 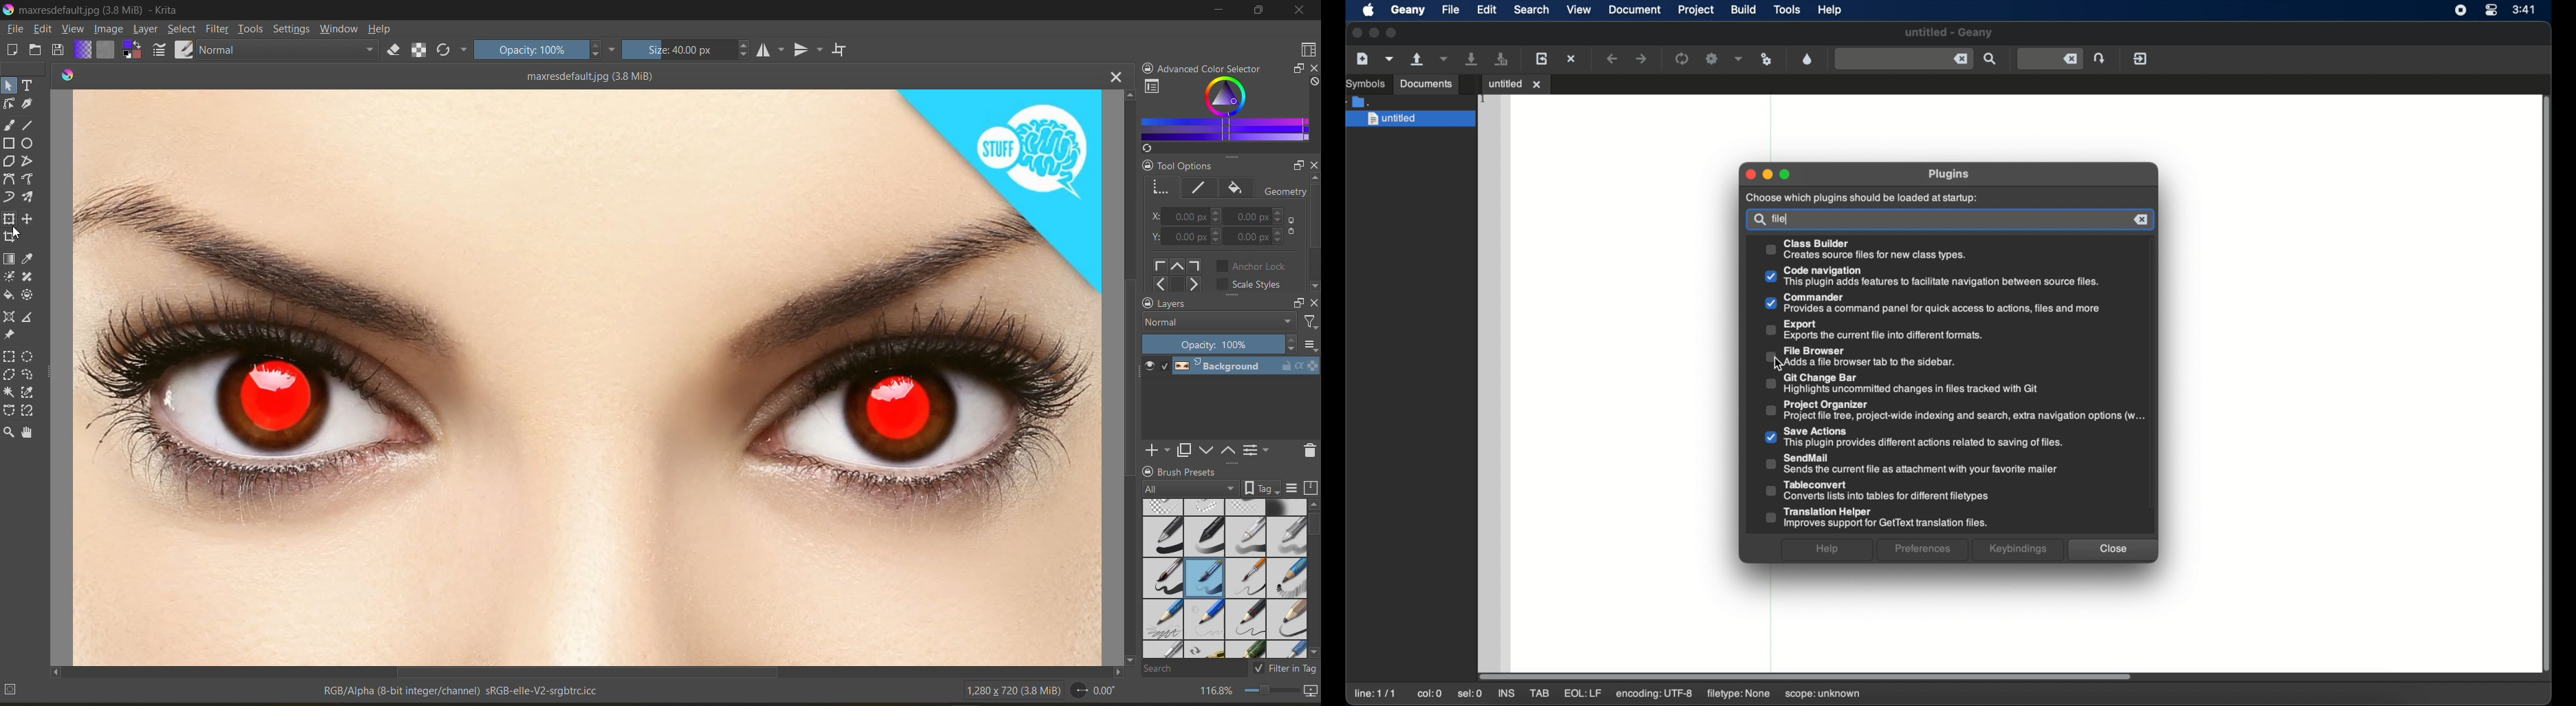 I want to click on time, so click(x=2524, y=8).